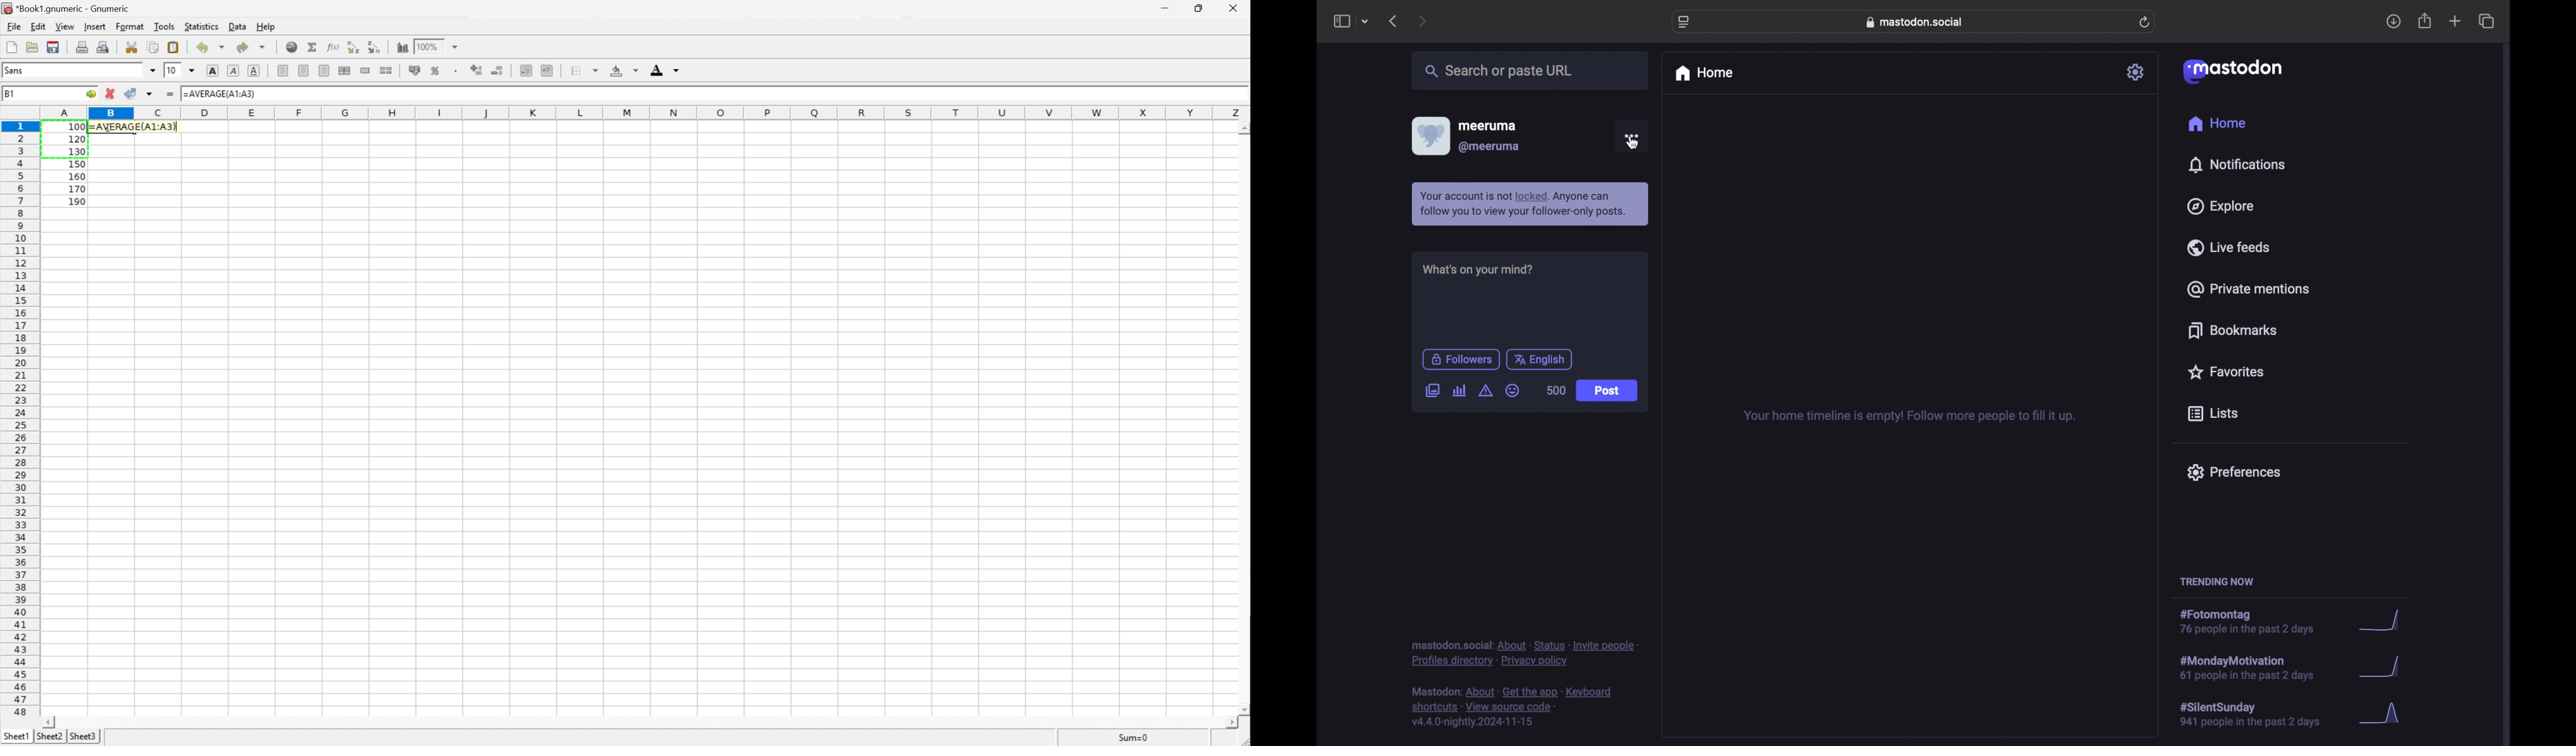 The width and height of the screenshot is (2576, 756). What do you see at coordinates (1513, 390) in the screenshot?
I see `emoji` at bounding box center [1513, 390].